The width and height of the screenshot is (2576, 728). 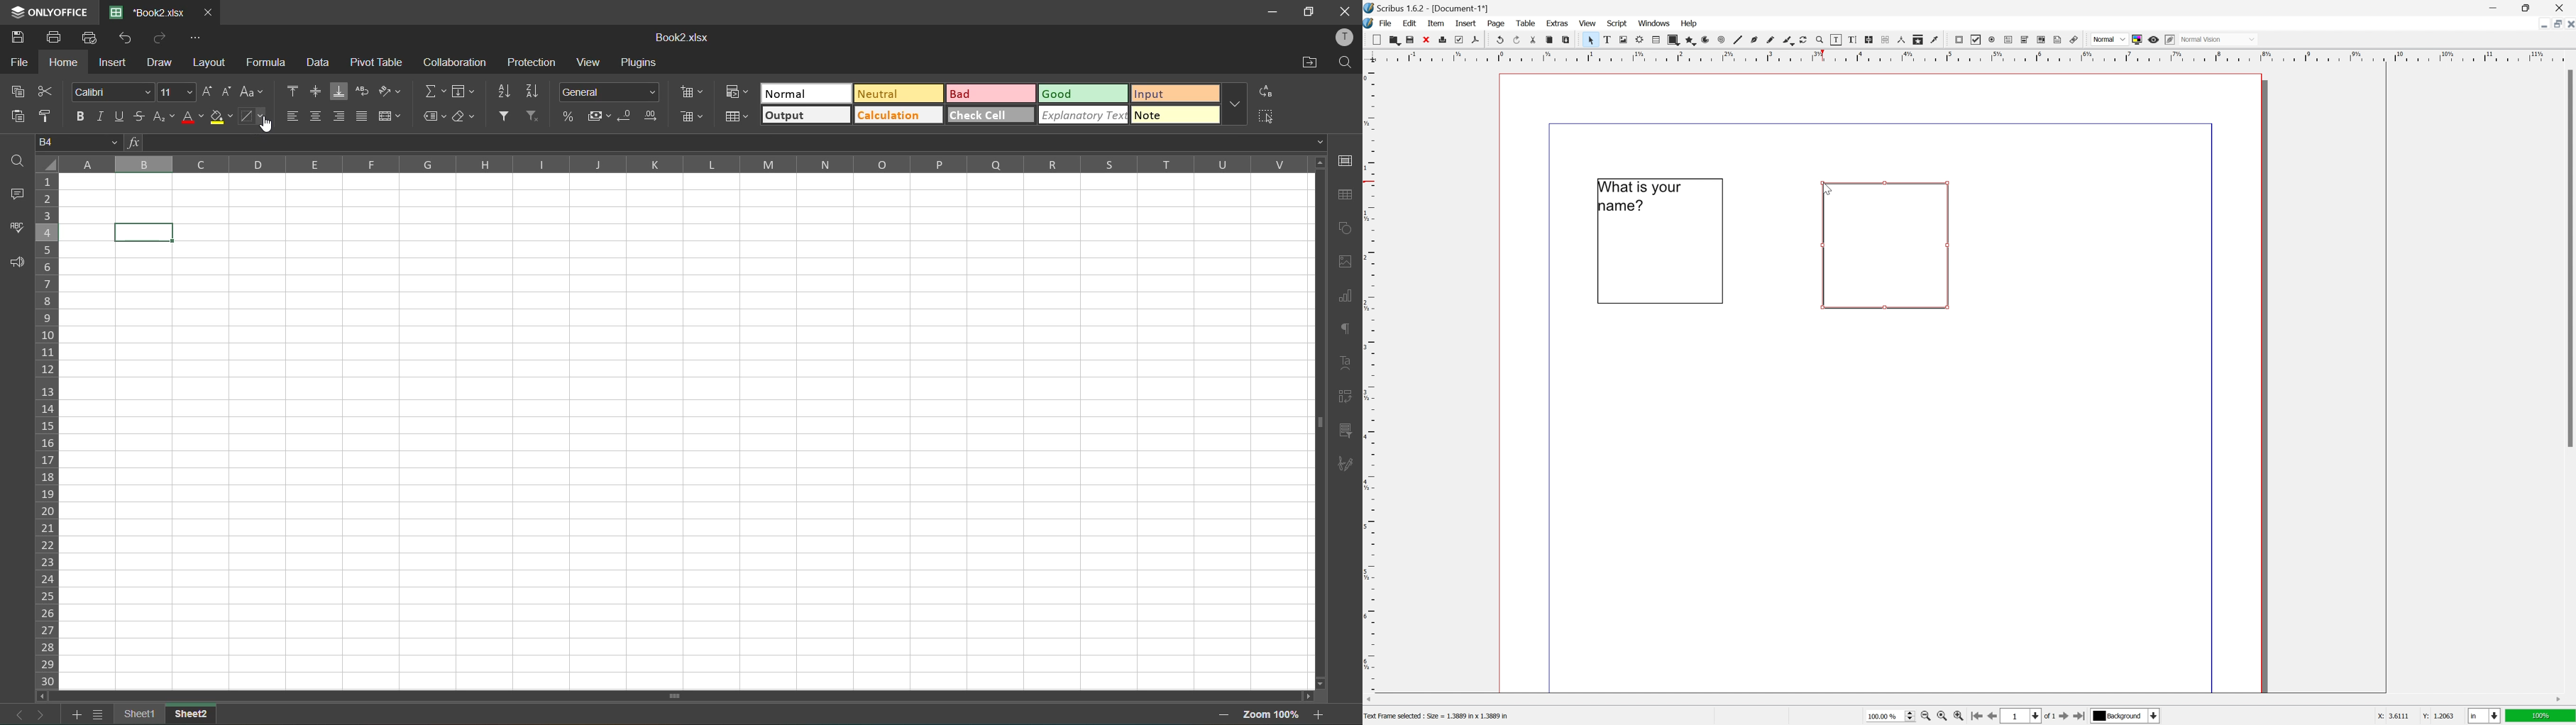 What do you see at coordinates (1803, 40) in the screenshot?
I see `rotate item` at bounding box center [1803, 40].